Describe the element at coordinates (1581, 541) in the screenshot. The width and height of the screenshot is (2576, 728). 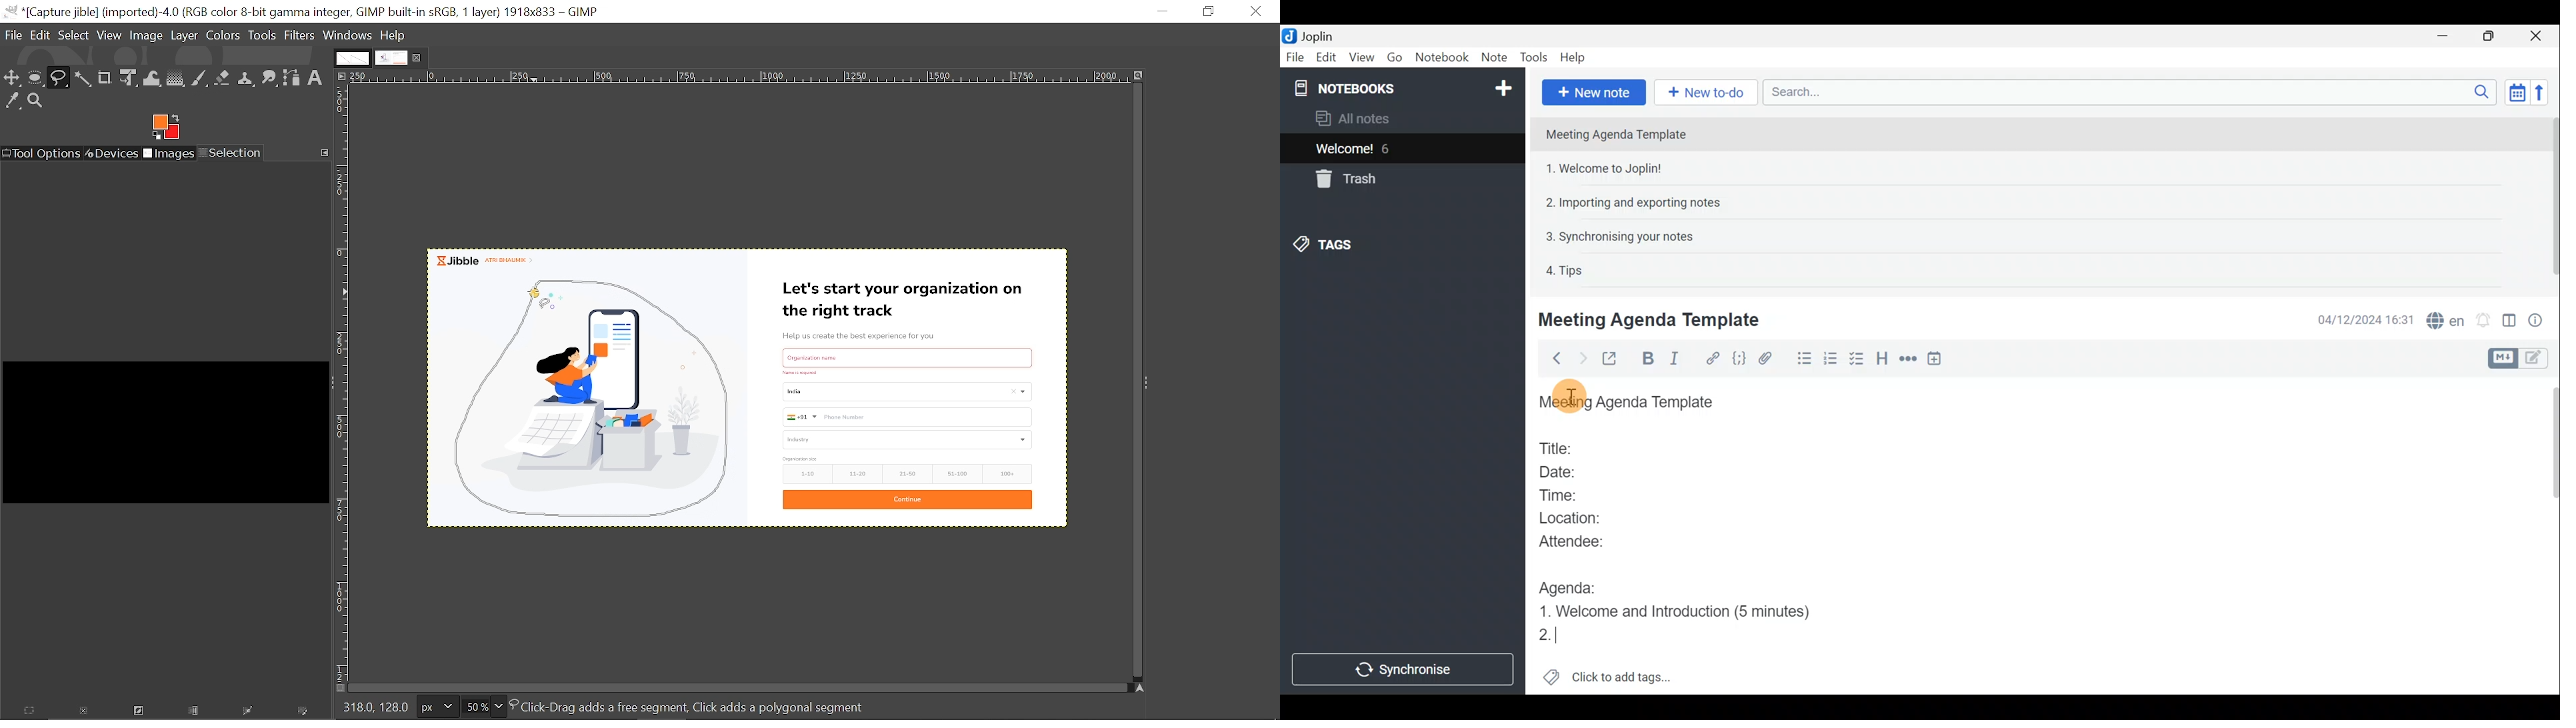
I see `Attendee:` at that location.